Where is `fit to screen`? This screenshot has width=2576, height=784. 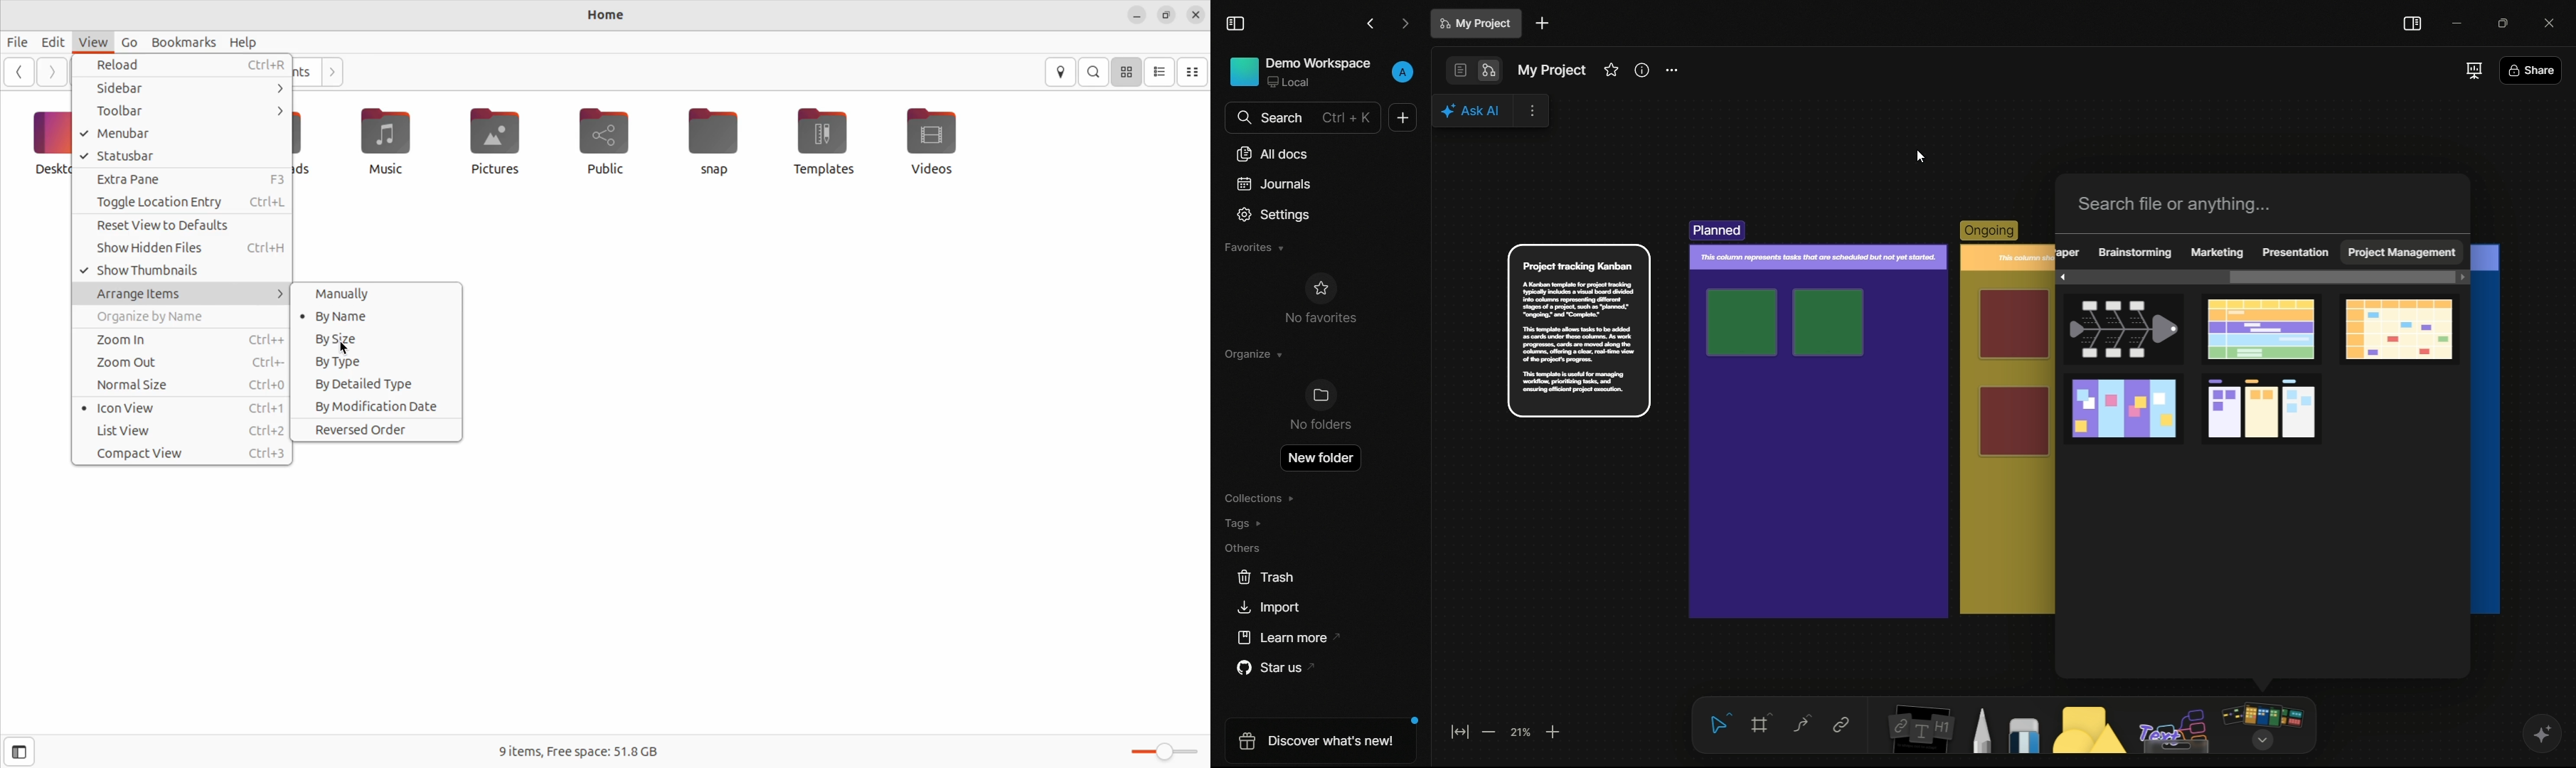
fit to screen is located at coordinates (1459, 731).